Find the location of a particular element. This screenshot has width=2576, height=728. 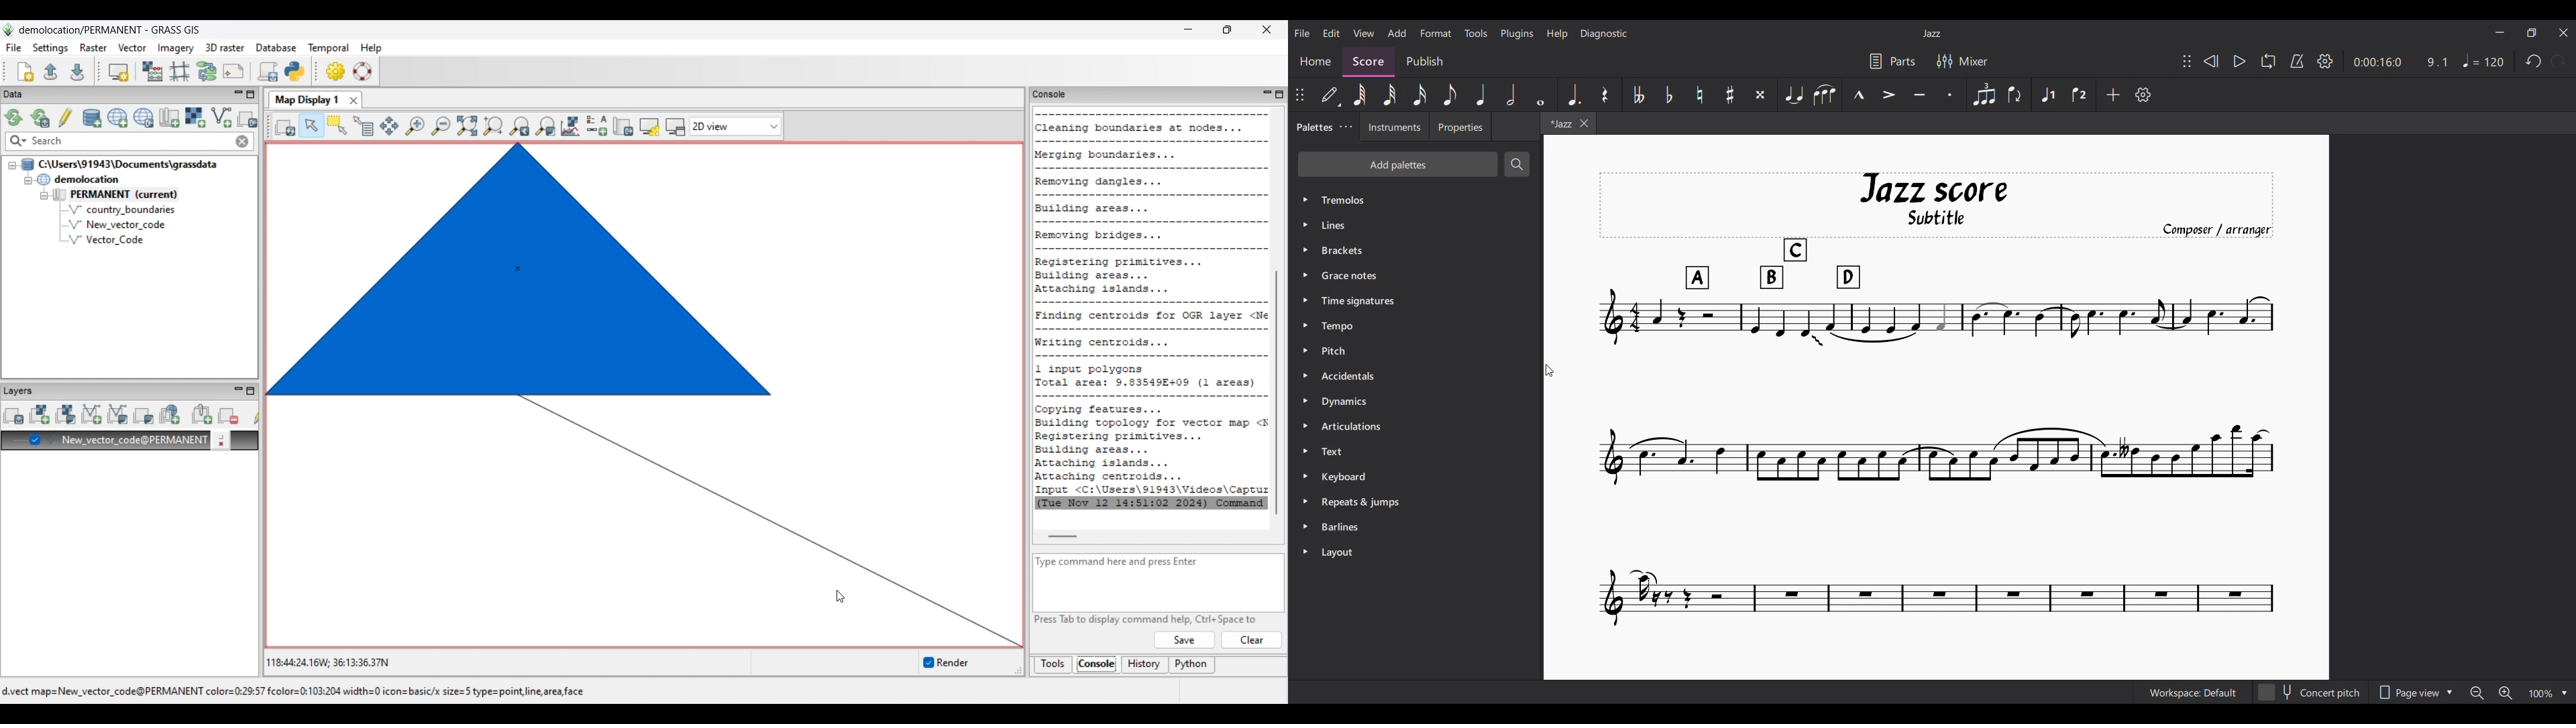

Voice 1 is located at coordinates (2048, 95).